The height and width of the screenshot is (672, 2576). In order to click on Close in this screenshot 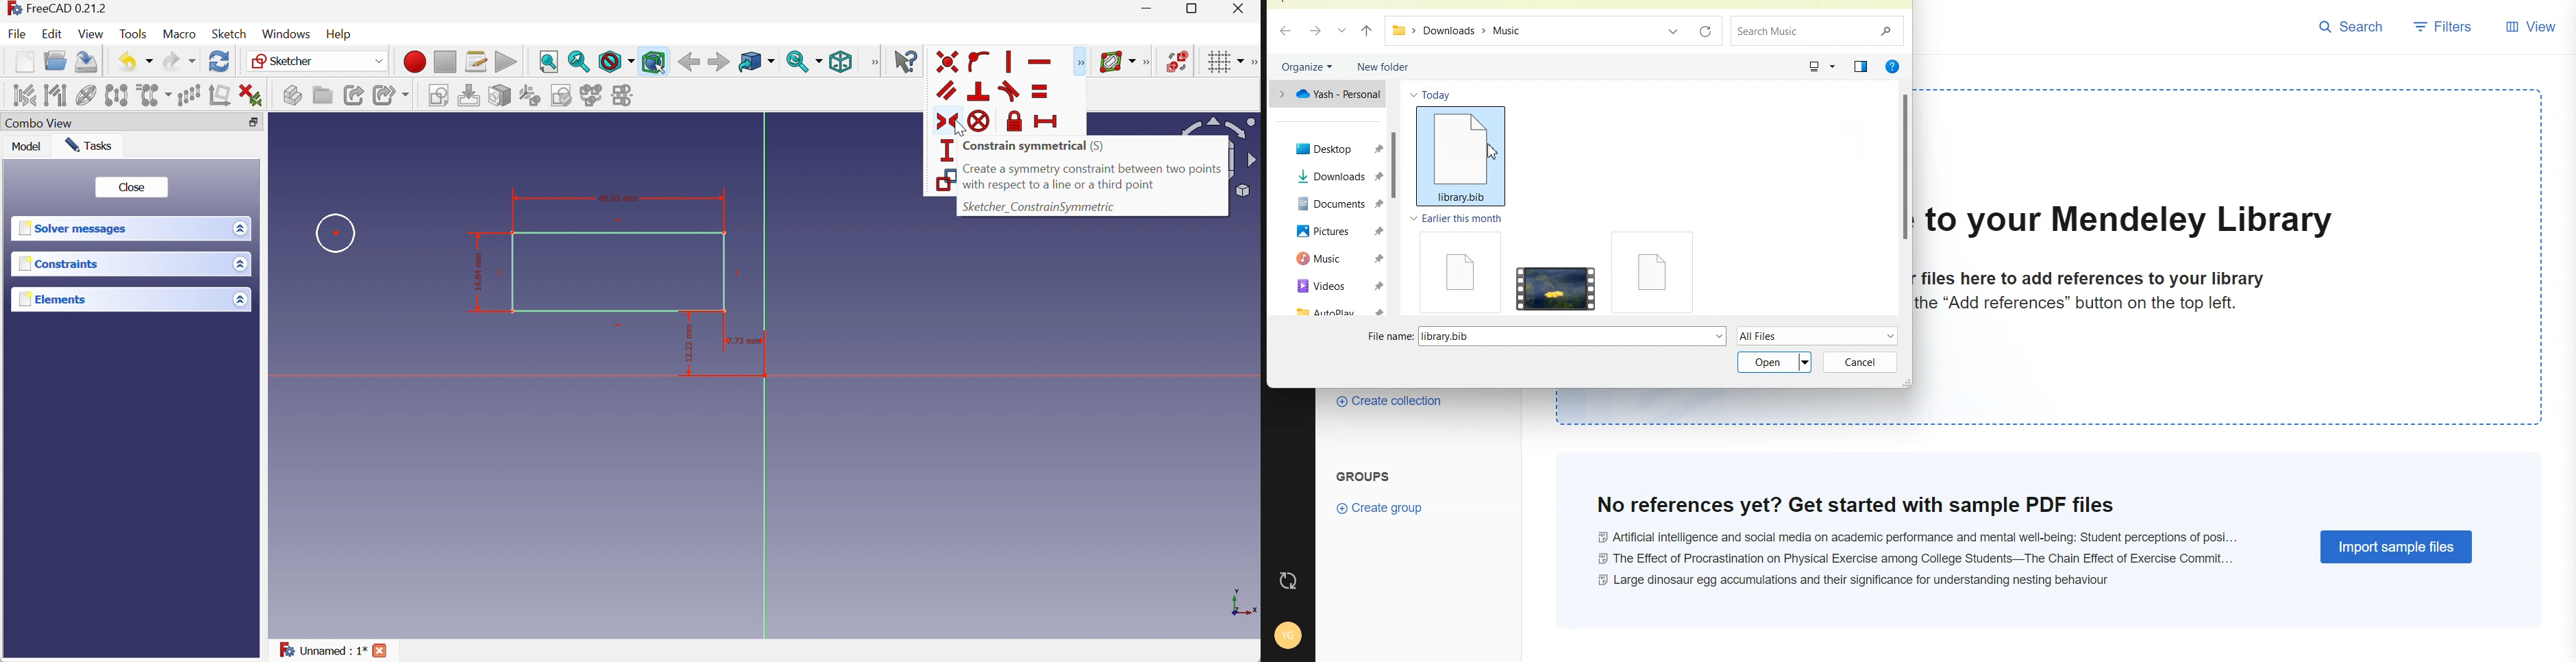, I will do `click(1239, 9)`.